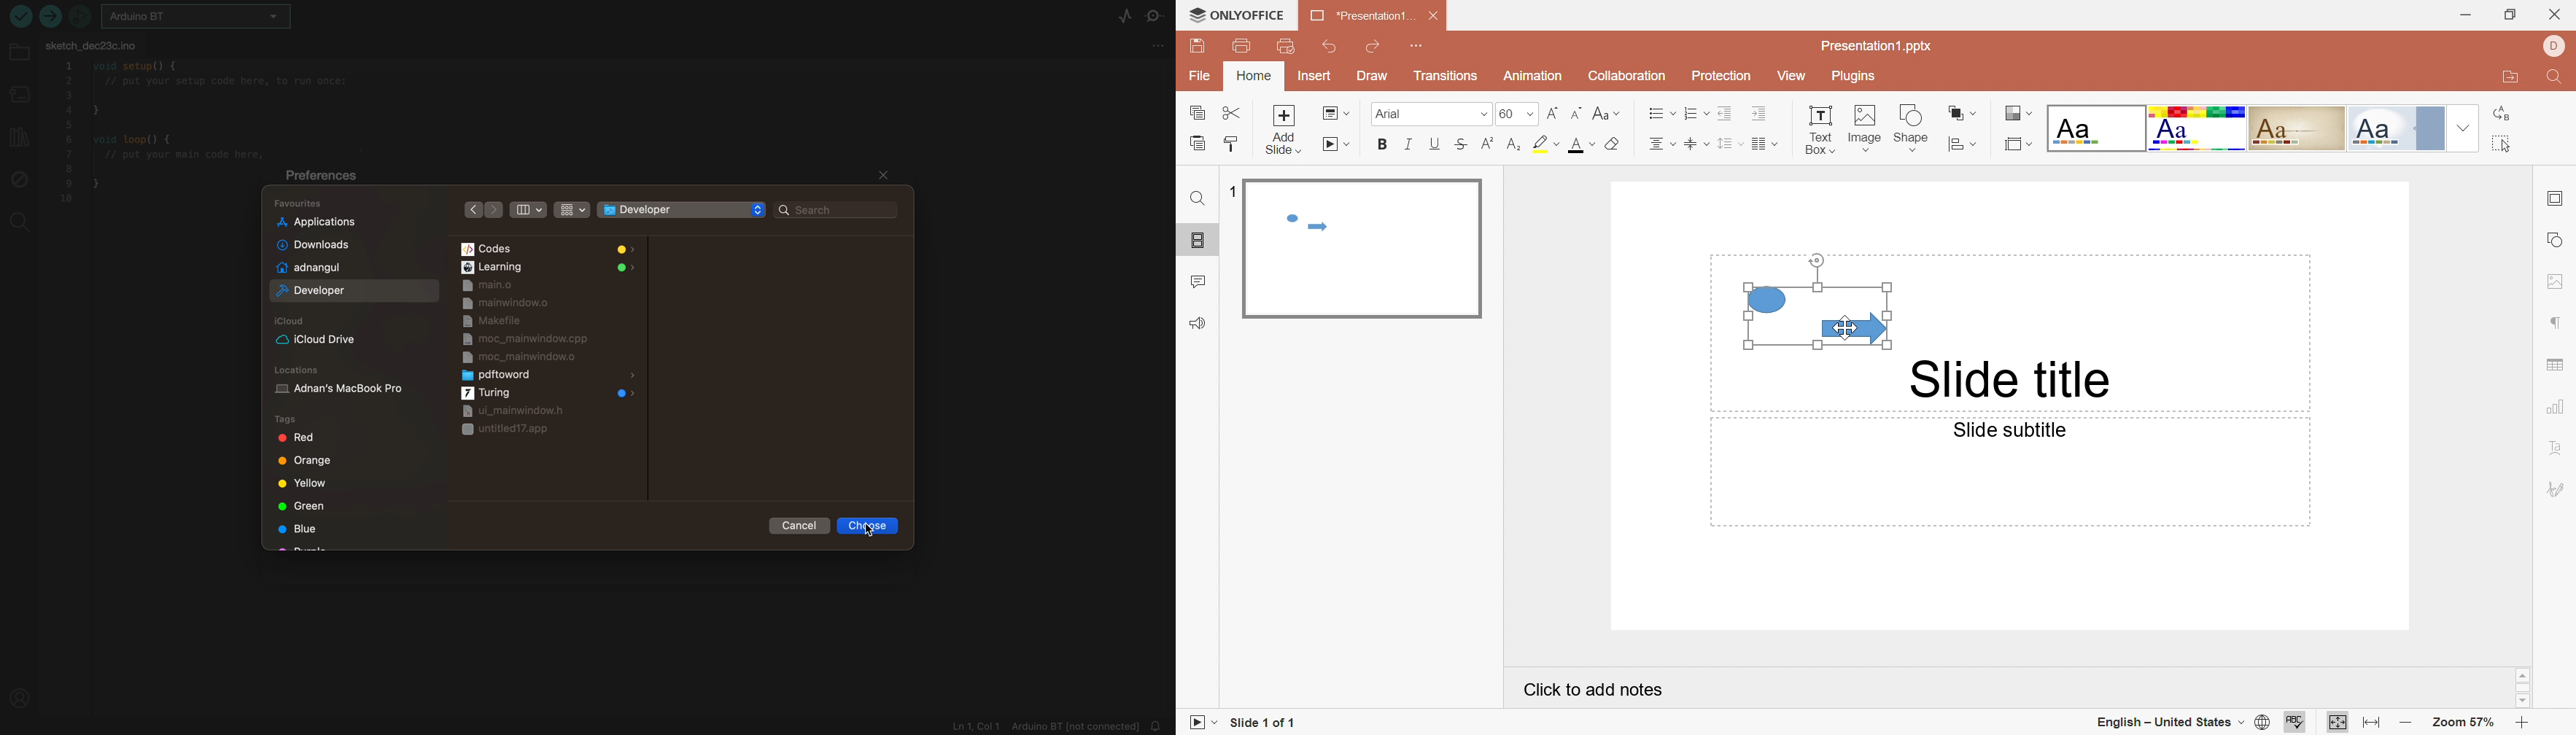  Describe the element at coordinates (1375, 50) in the screenshot. I see `Redo` at that location.